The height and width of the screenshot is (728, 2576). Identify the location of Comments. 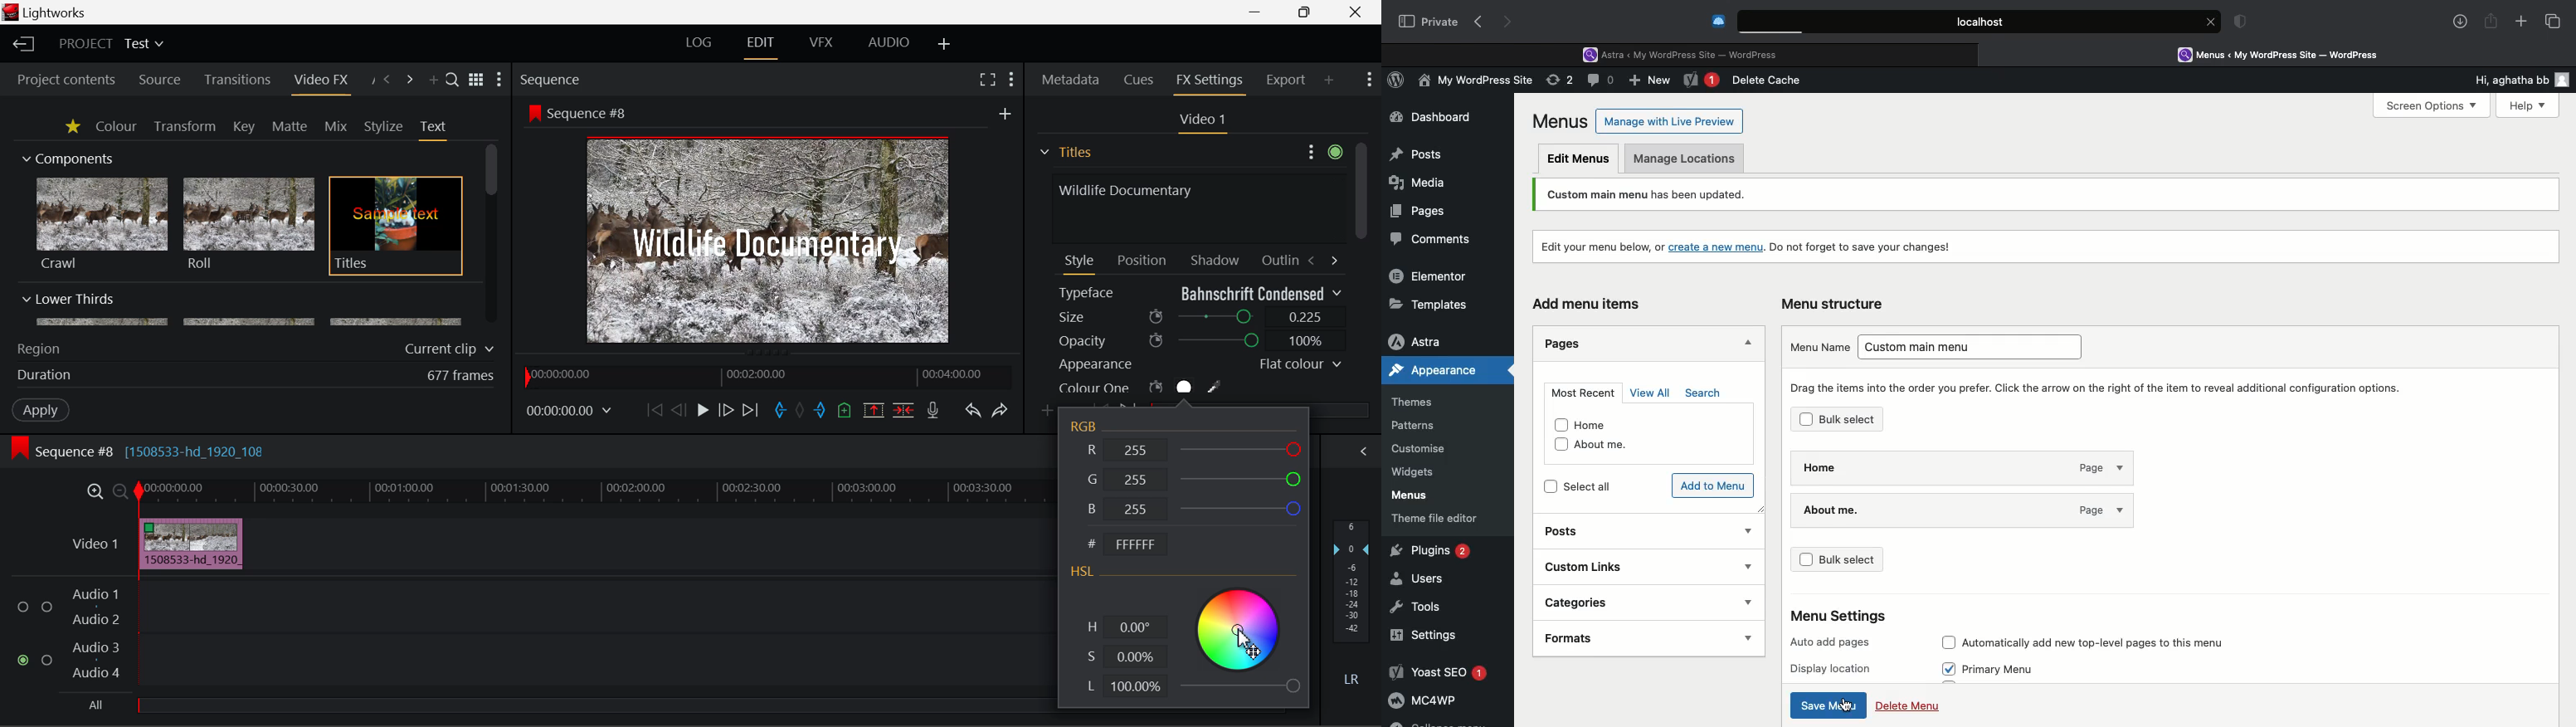
(1438, 240).